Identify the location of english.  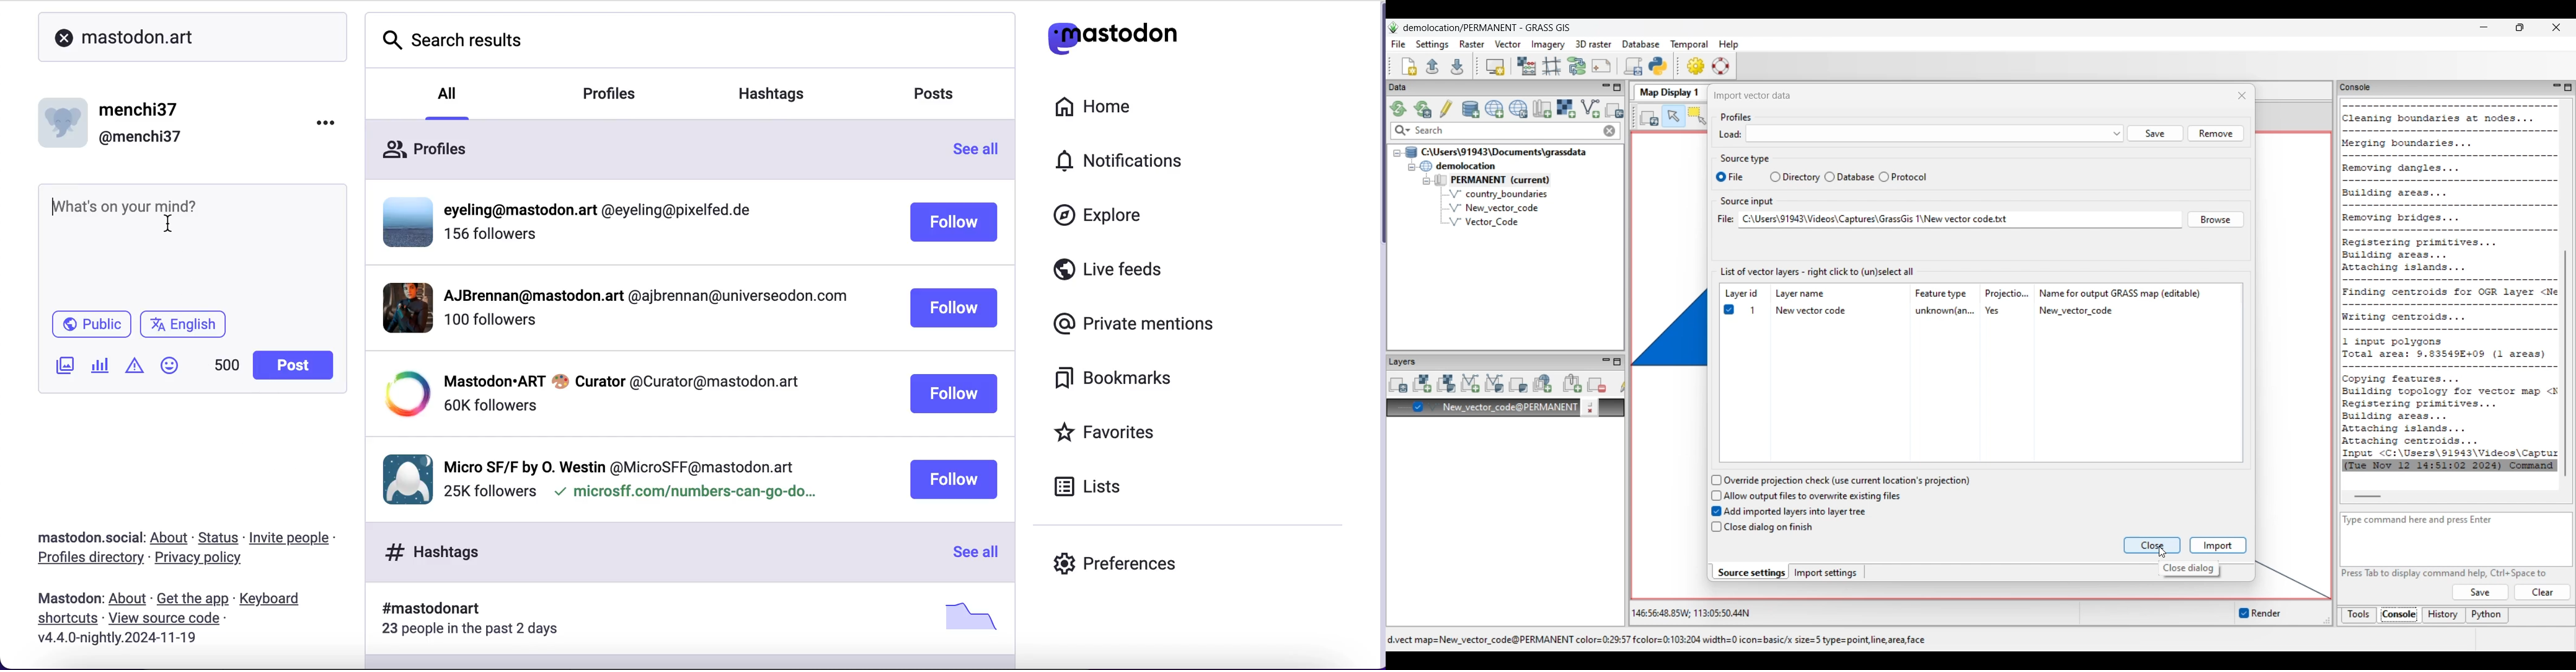
(186, 327).